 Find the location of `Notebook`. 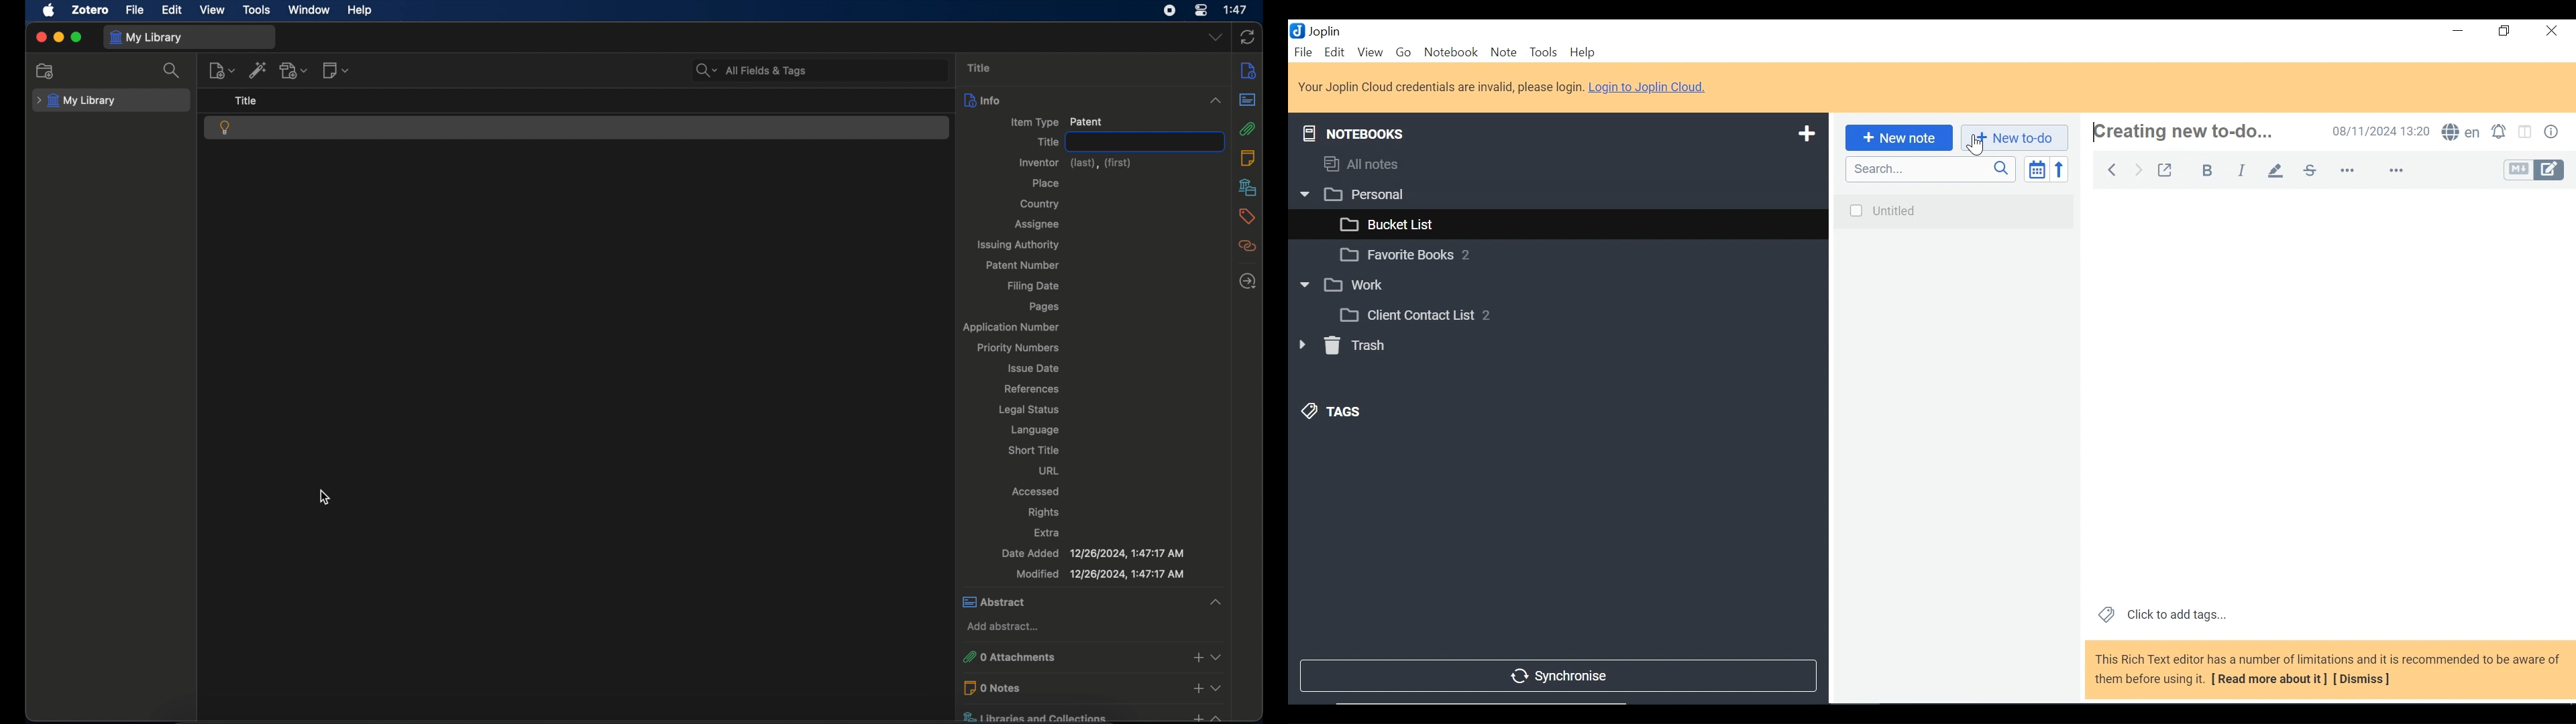

Notebook is located at coordinates (1578, 314).